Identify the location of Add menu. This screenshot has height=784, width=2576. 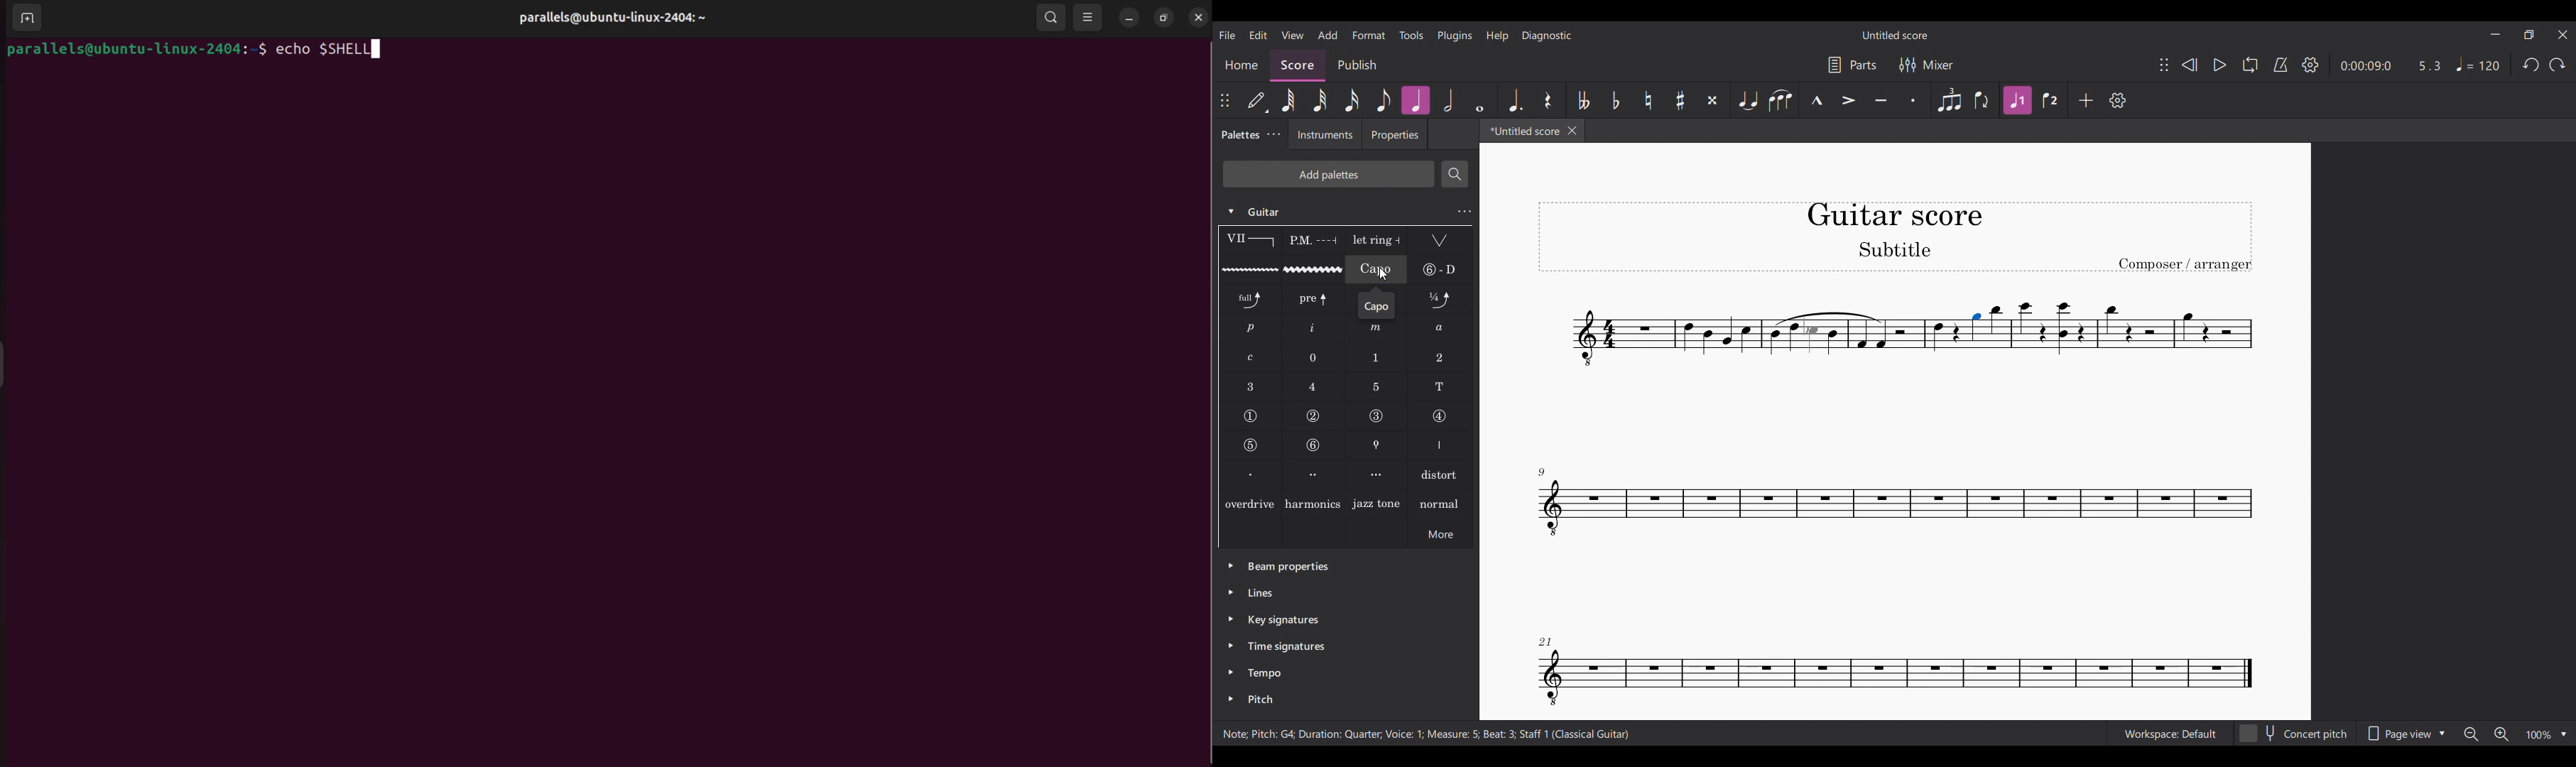
(1327, 35).